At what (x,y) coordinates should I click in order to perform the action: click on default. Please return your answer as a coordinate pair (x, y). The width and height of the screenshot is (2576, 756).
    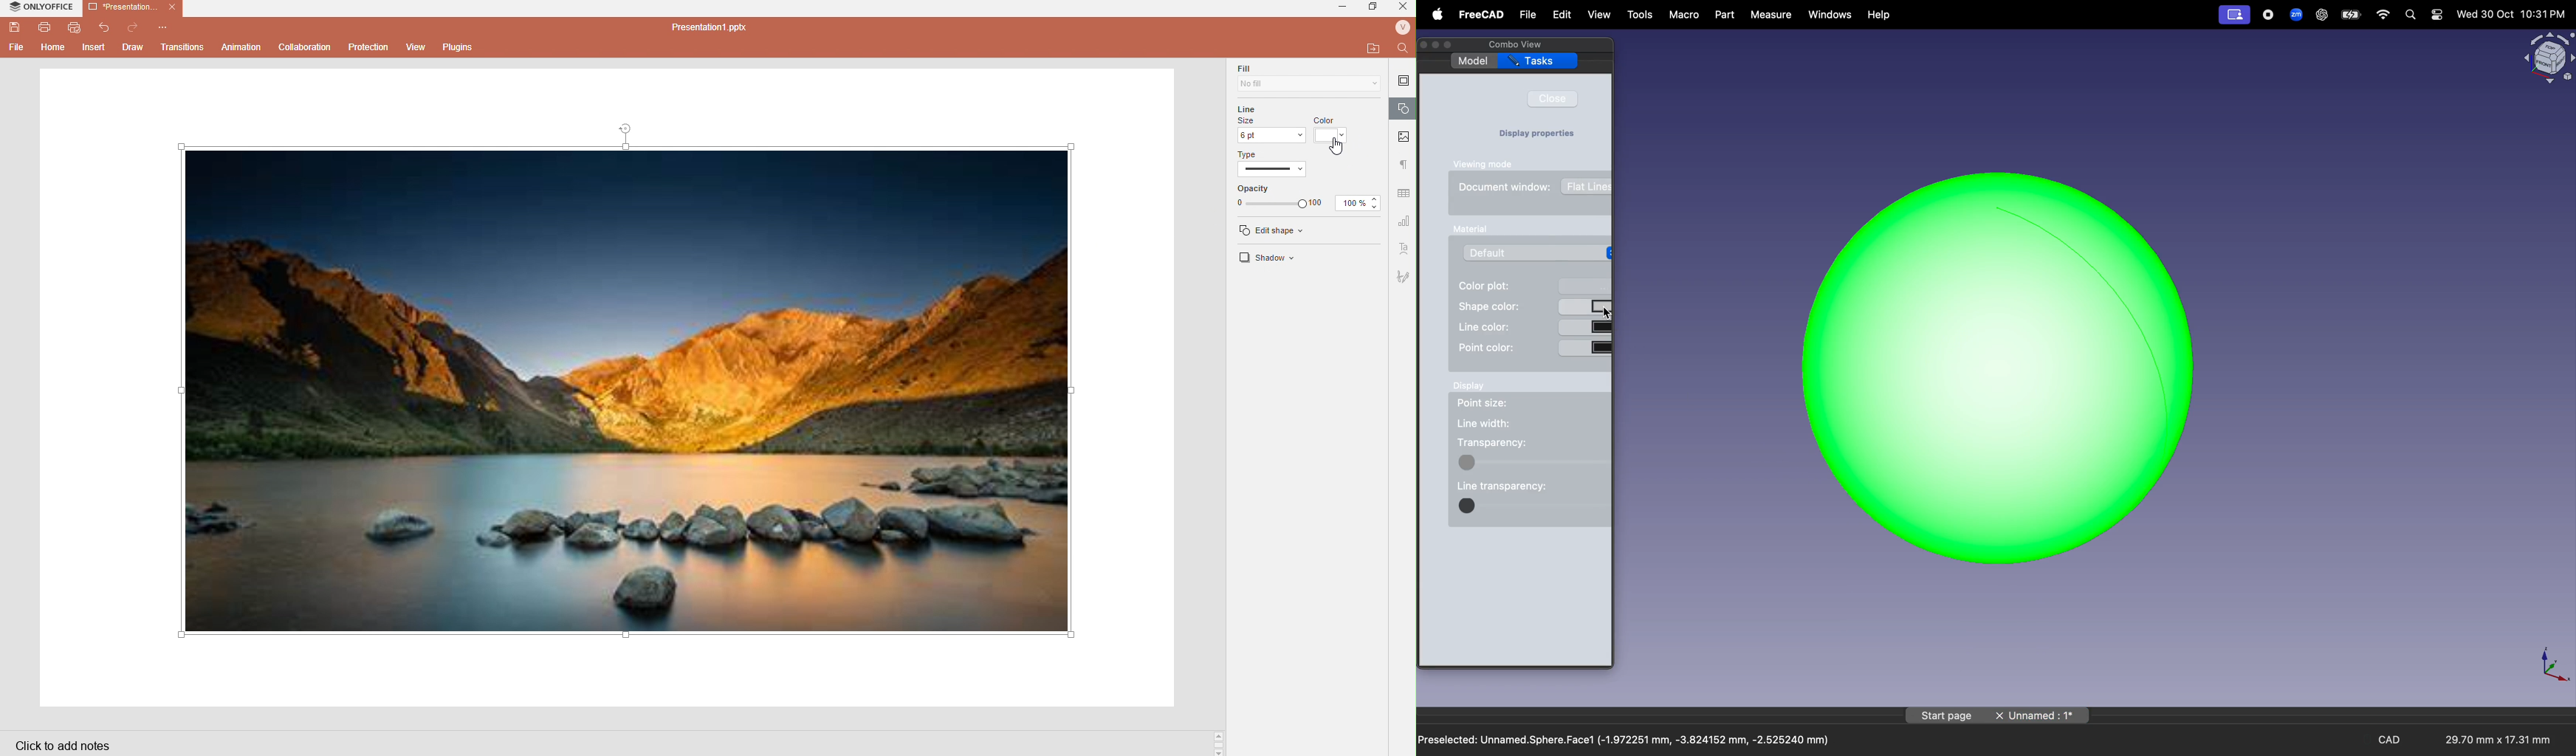
    Looking at the image, I should click on (1535, 252).